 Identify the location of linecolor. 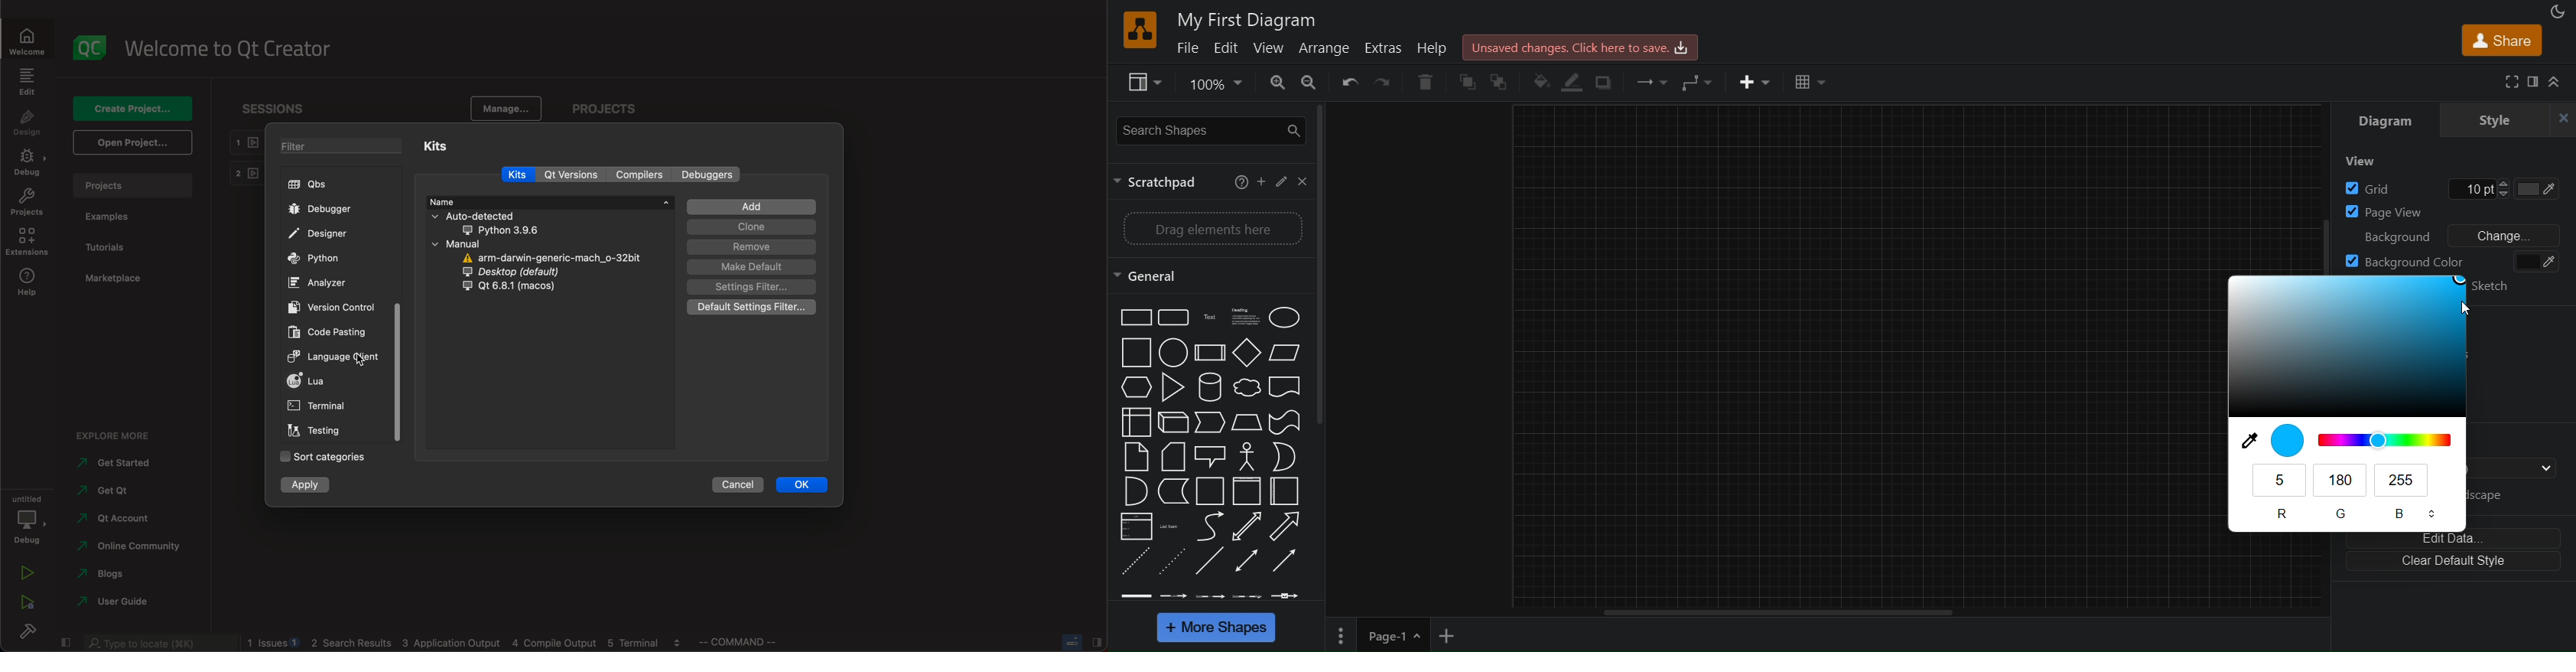
(1573, 84).